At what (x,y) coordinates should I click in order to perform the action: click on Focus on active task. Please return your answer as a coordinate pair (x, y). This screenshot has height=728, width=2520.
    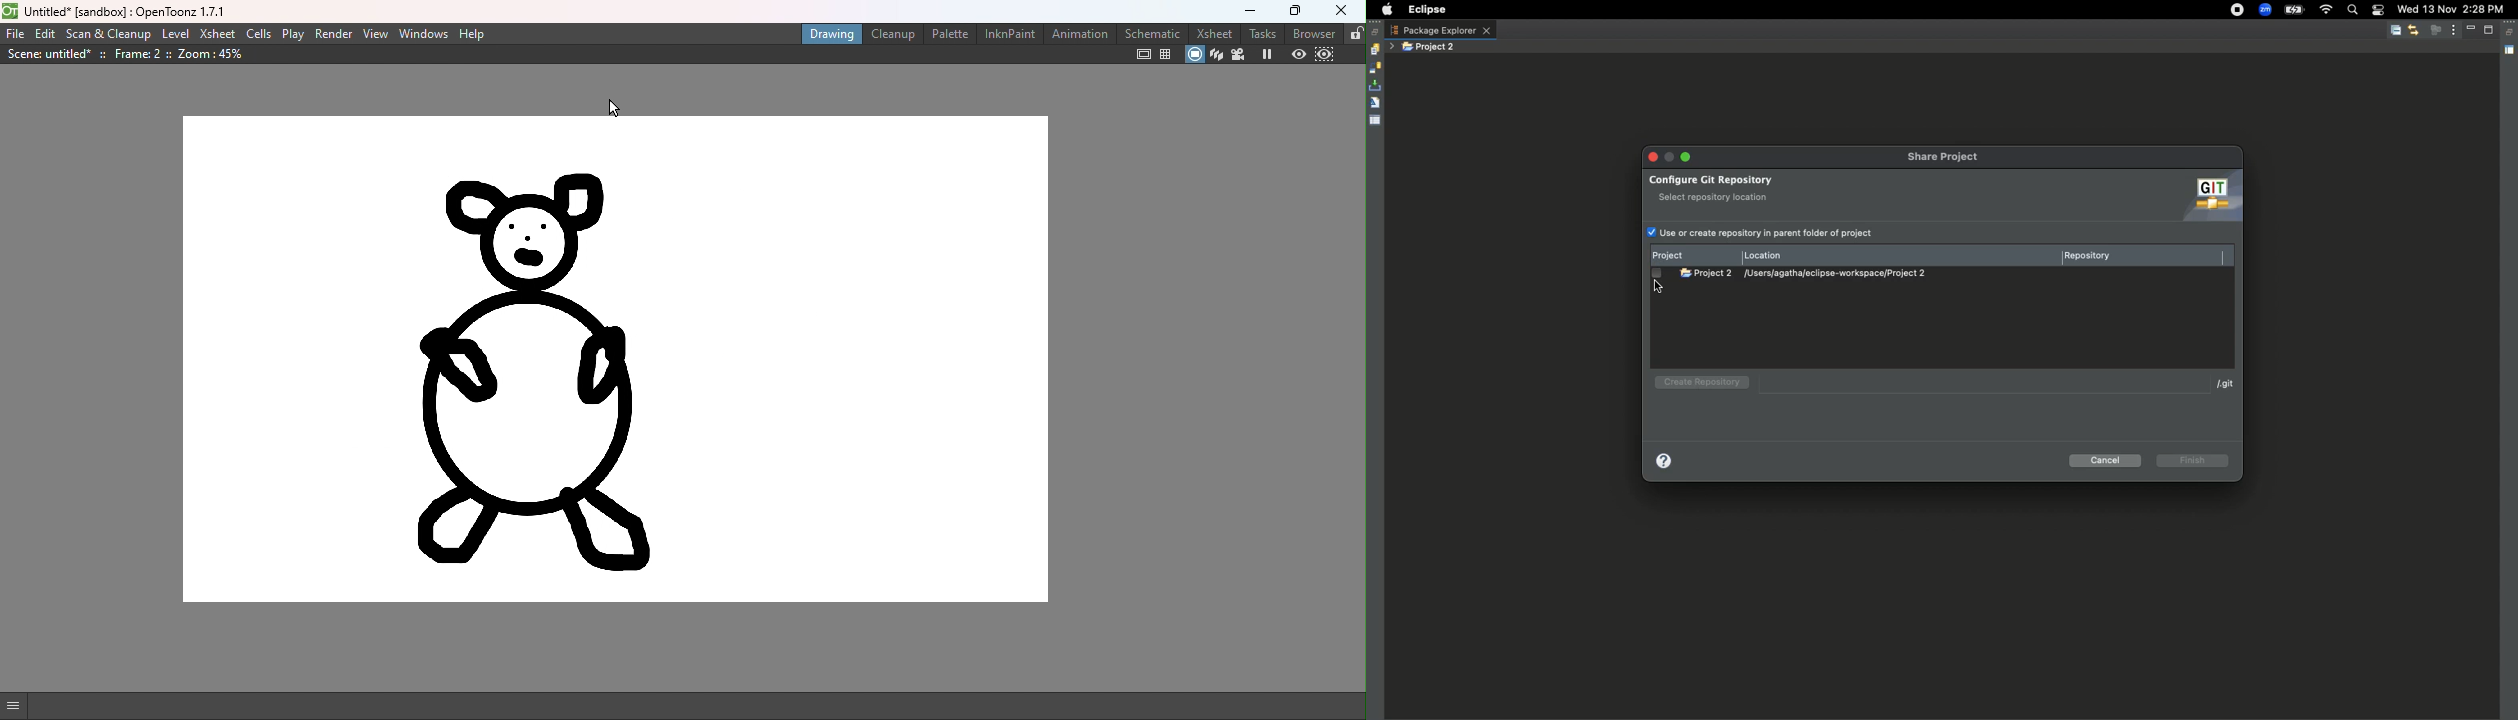
    Looking at the image, I should click on (2436, 30).